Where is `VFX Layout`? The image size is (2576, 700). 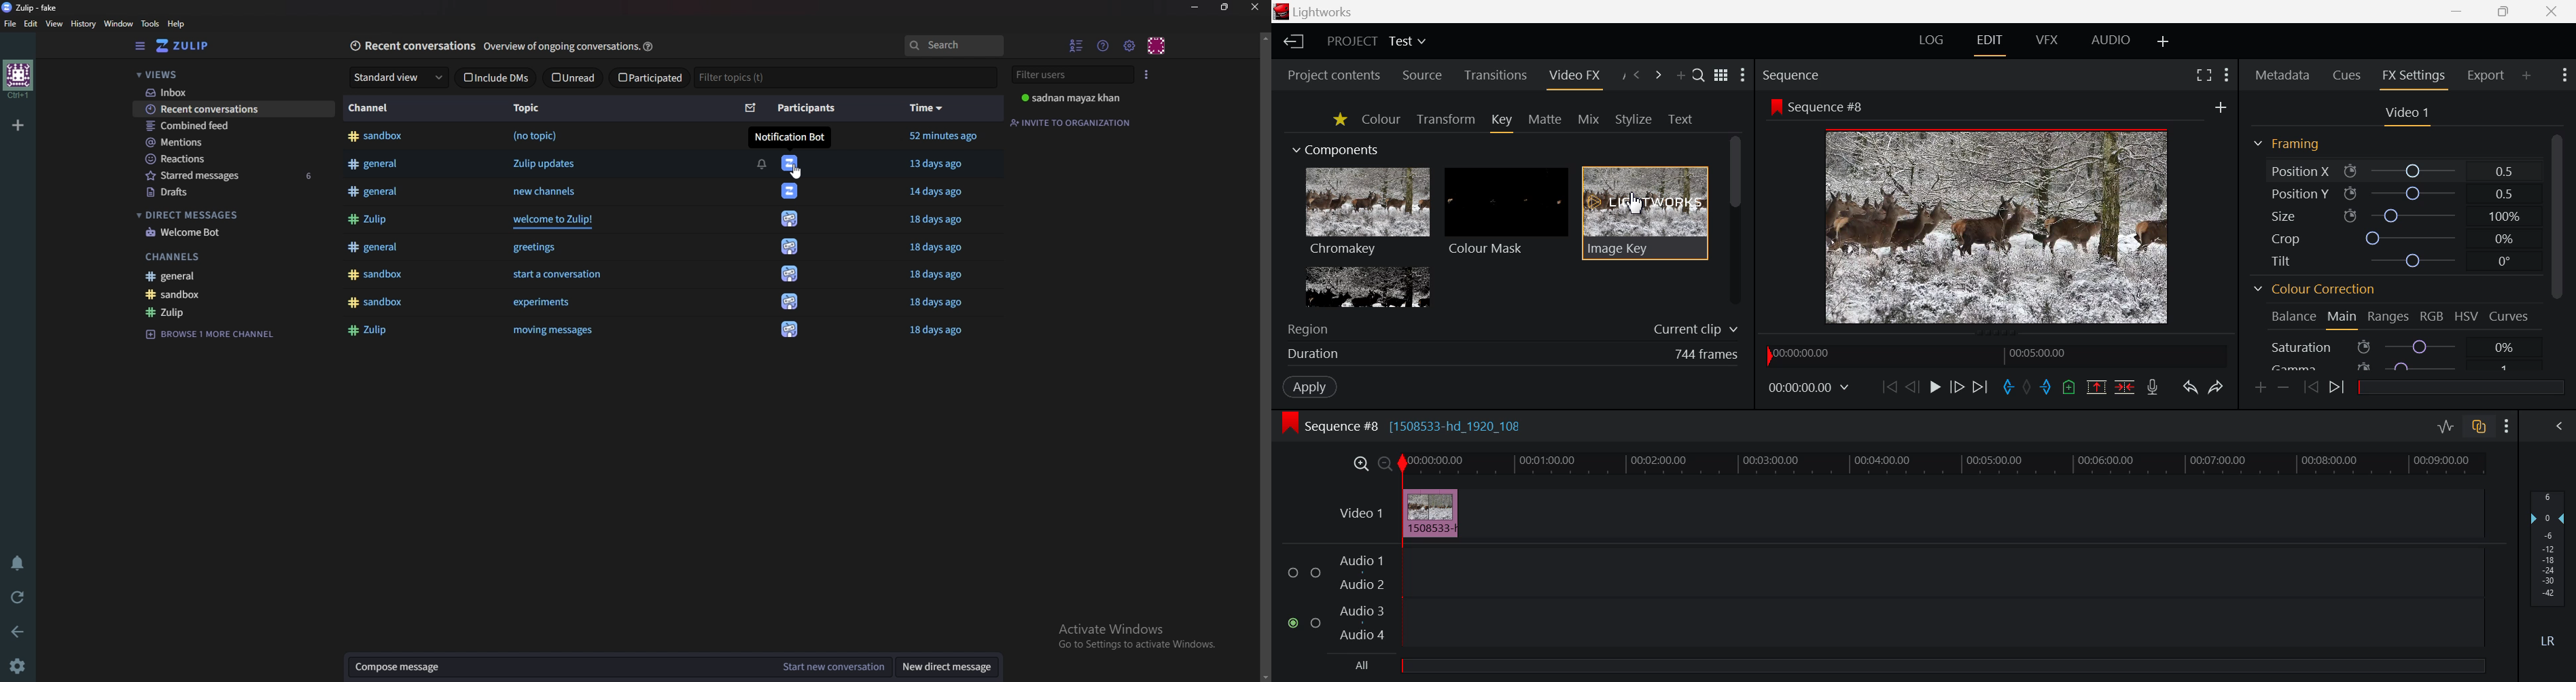 VFX Layout is located at coordinates (2045, 42).